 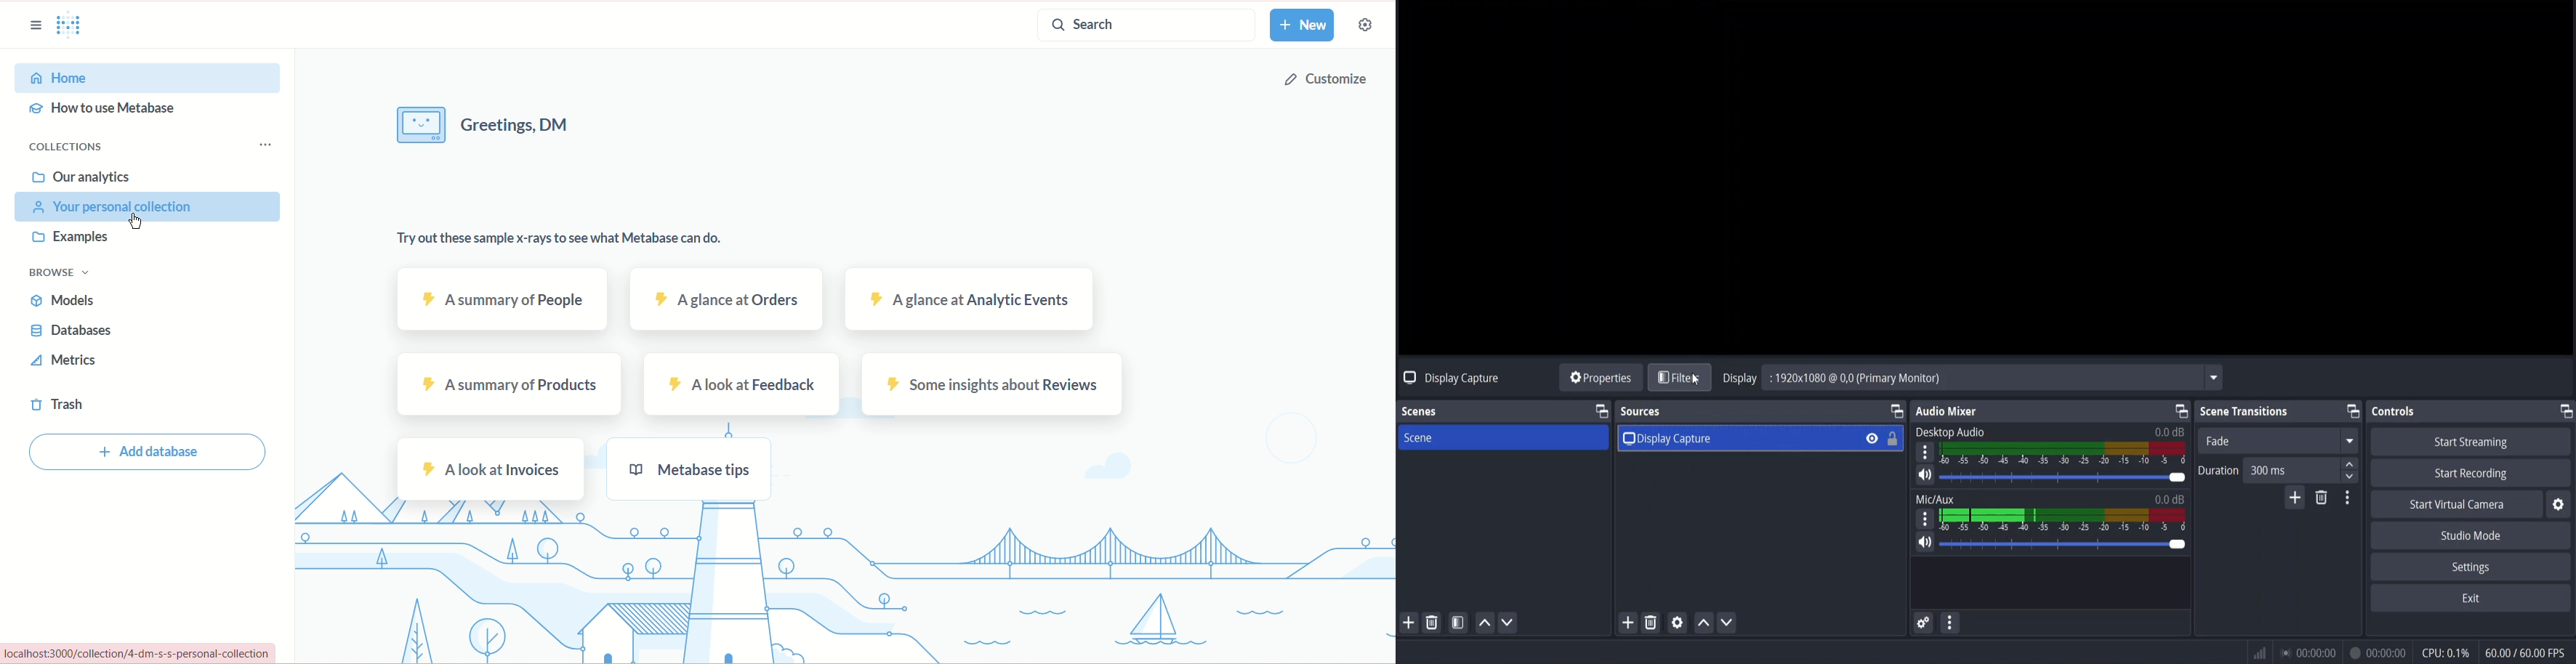 What do you see at coordinates (2565, 411) in the screenshot?
I see `change tab layout` at bounding box center [2565, 411].